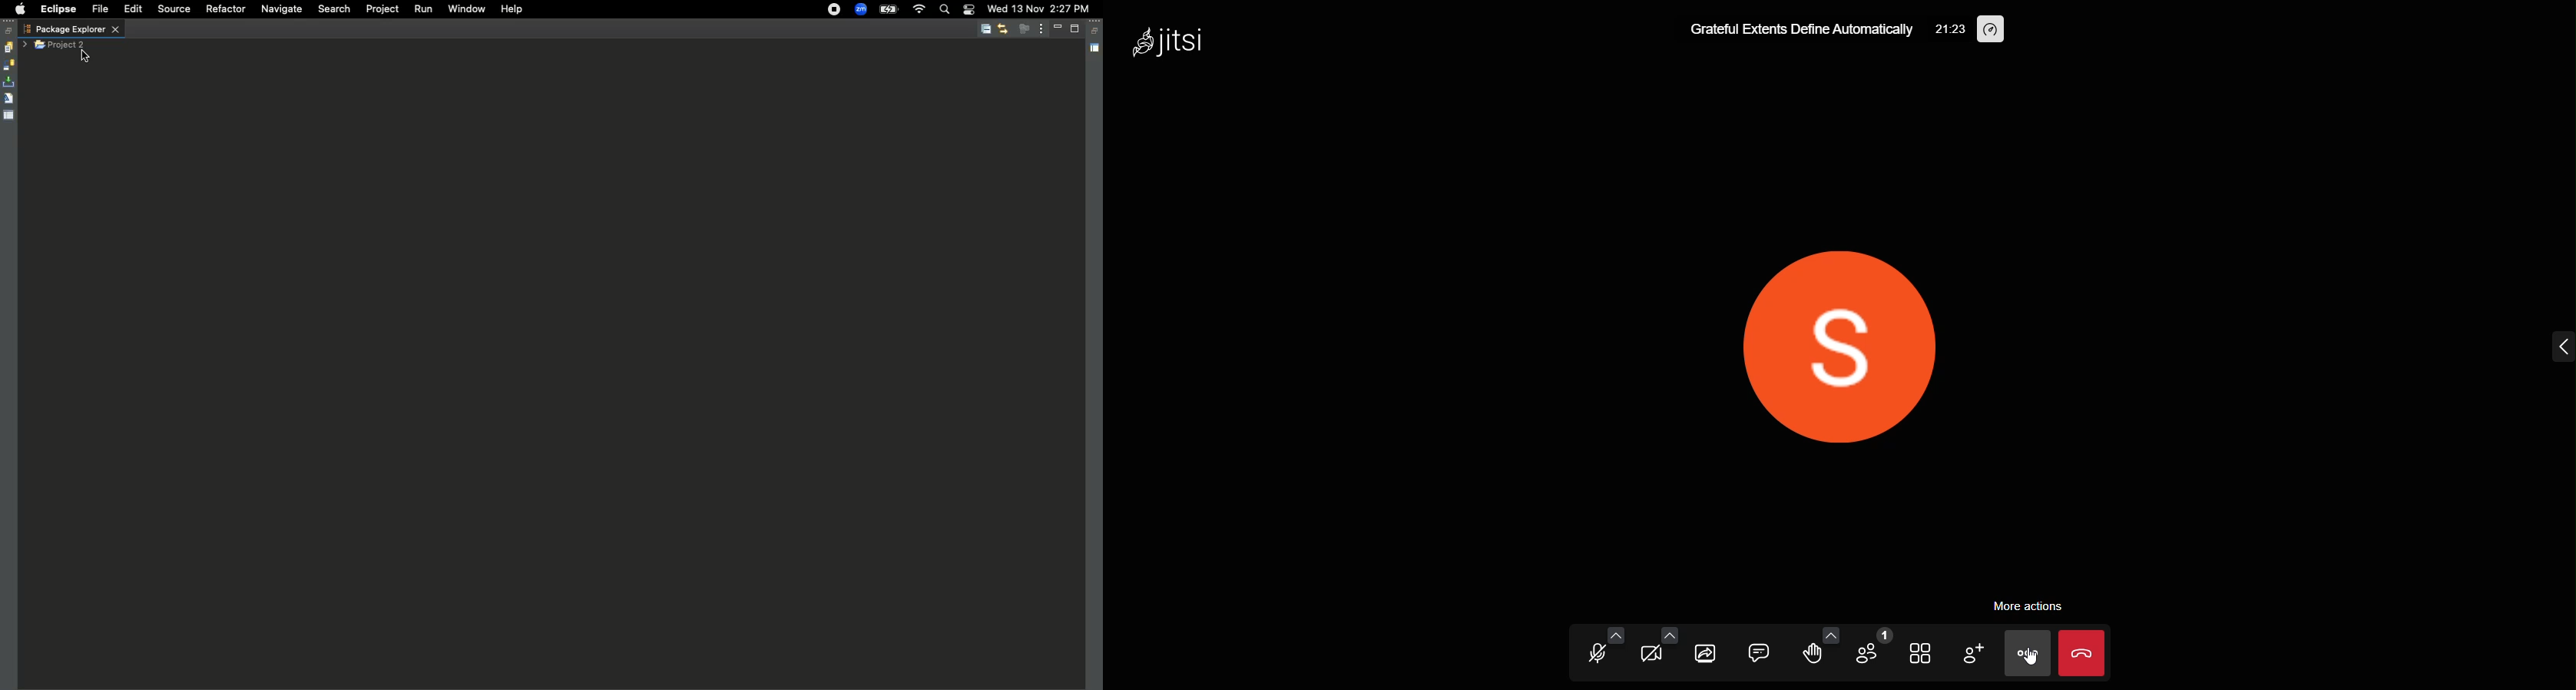 The image size is (2576, 700). I want to click on Project, so click(379, 9).